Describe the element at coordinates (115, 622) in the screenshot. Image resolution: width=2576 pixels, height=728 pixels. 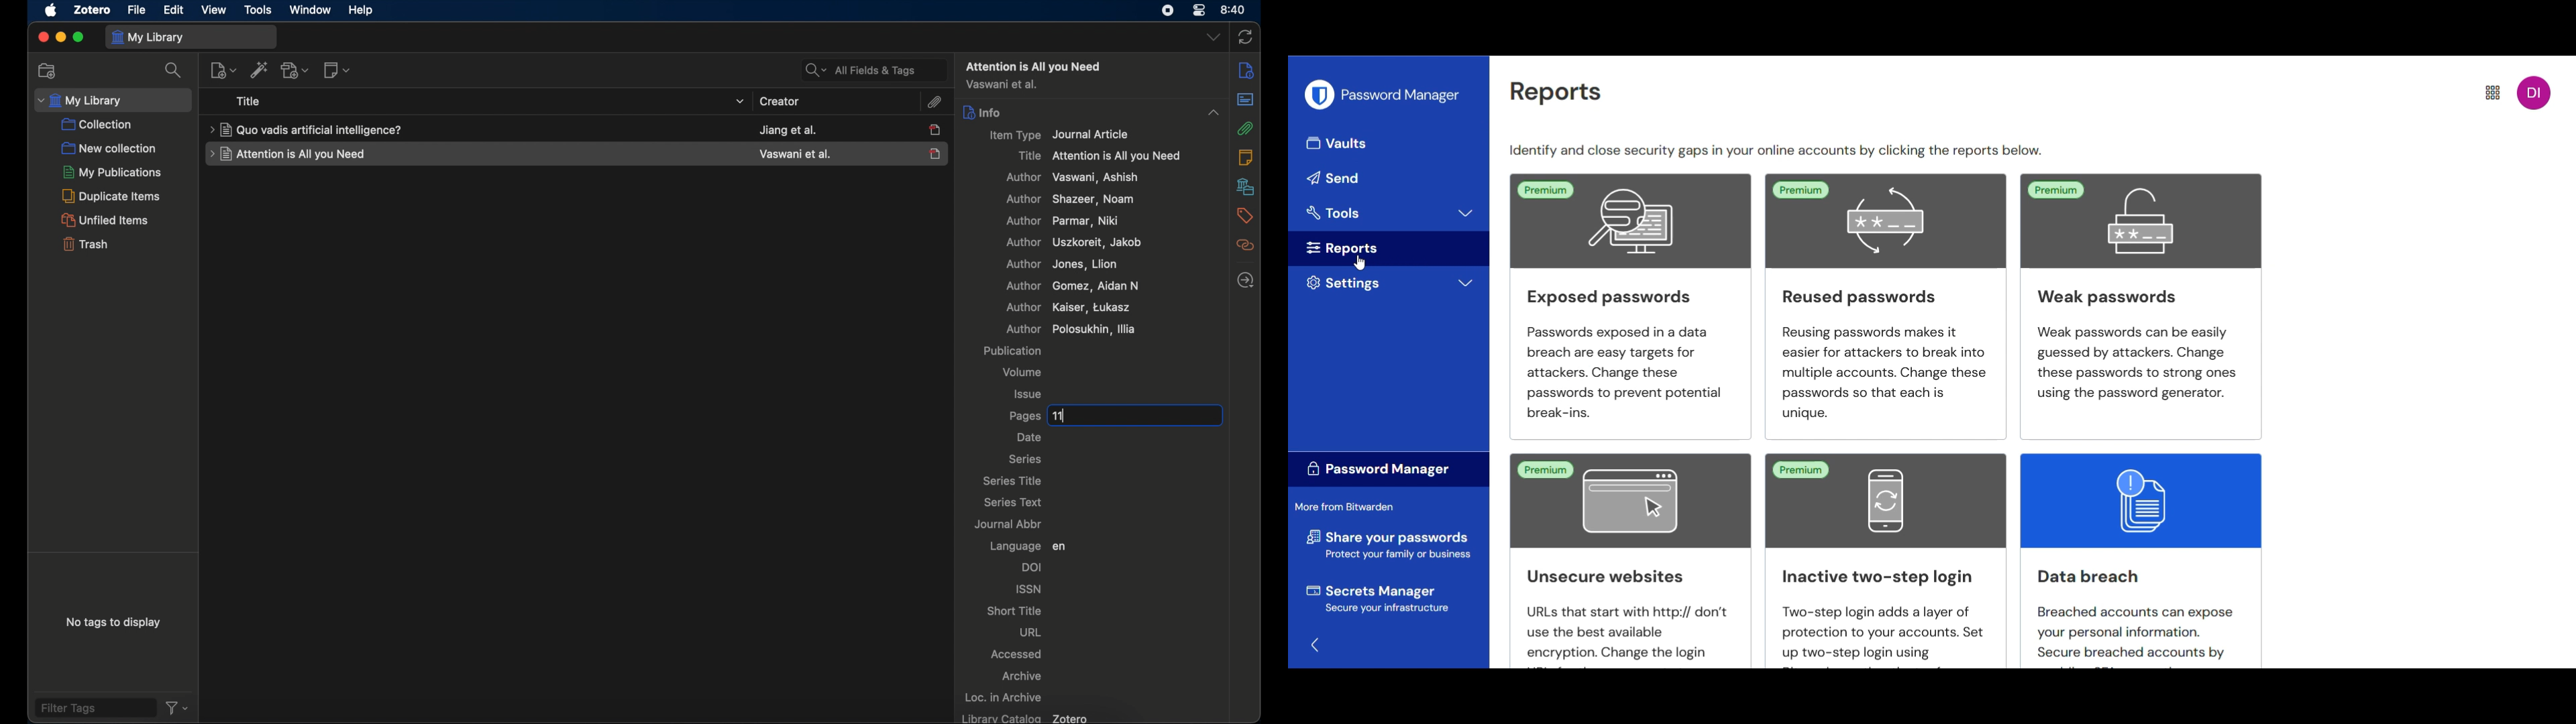
I see `no tags to display` at that location.